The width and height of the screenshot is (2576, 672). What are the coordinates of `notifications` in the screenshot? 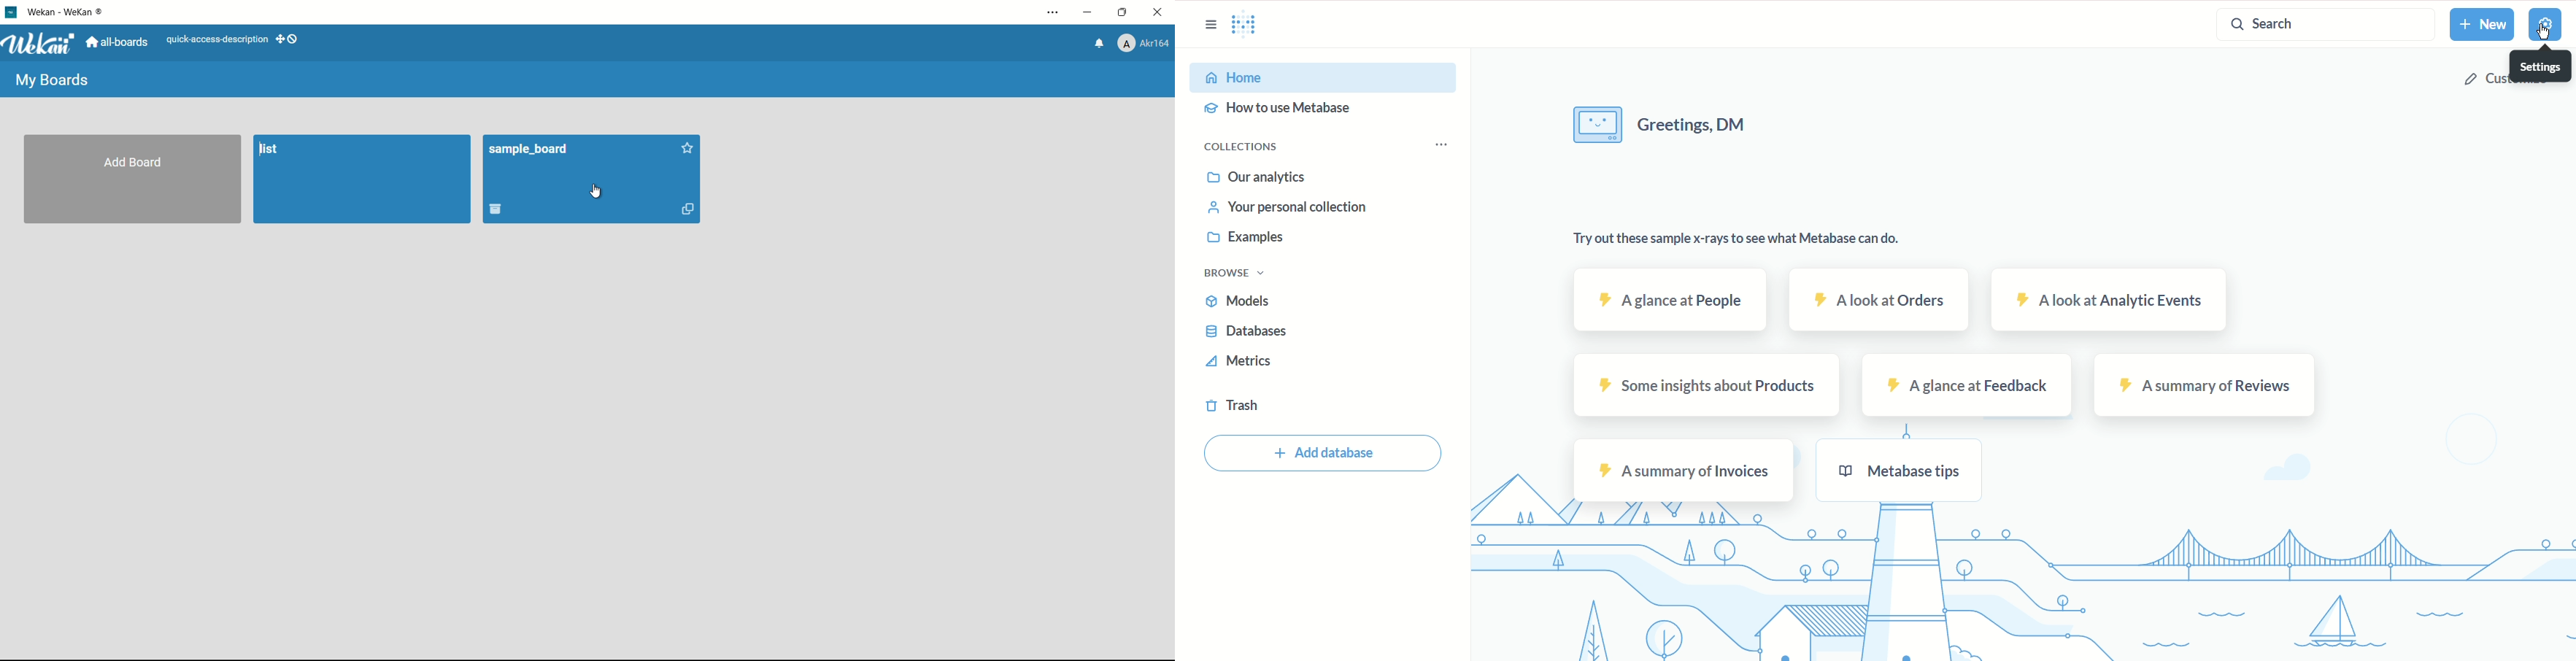 It's located at (1099, 43).